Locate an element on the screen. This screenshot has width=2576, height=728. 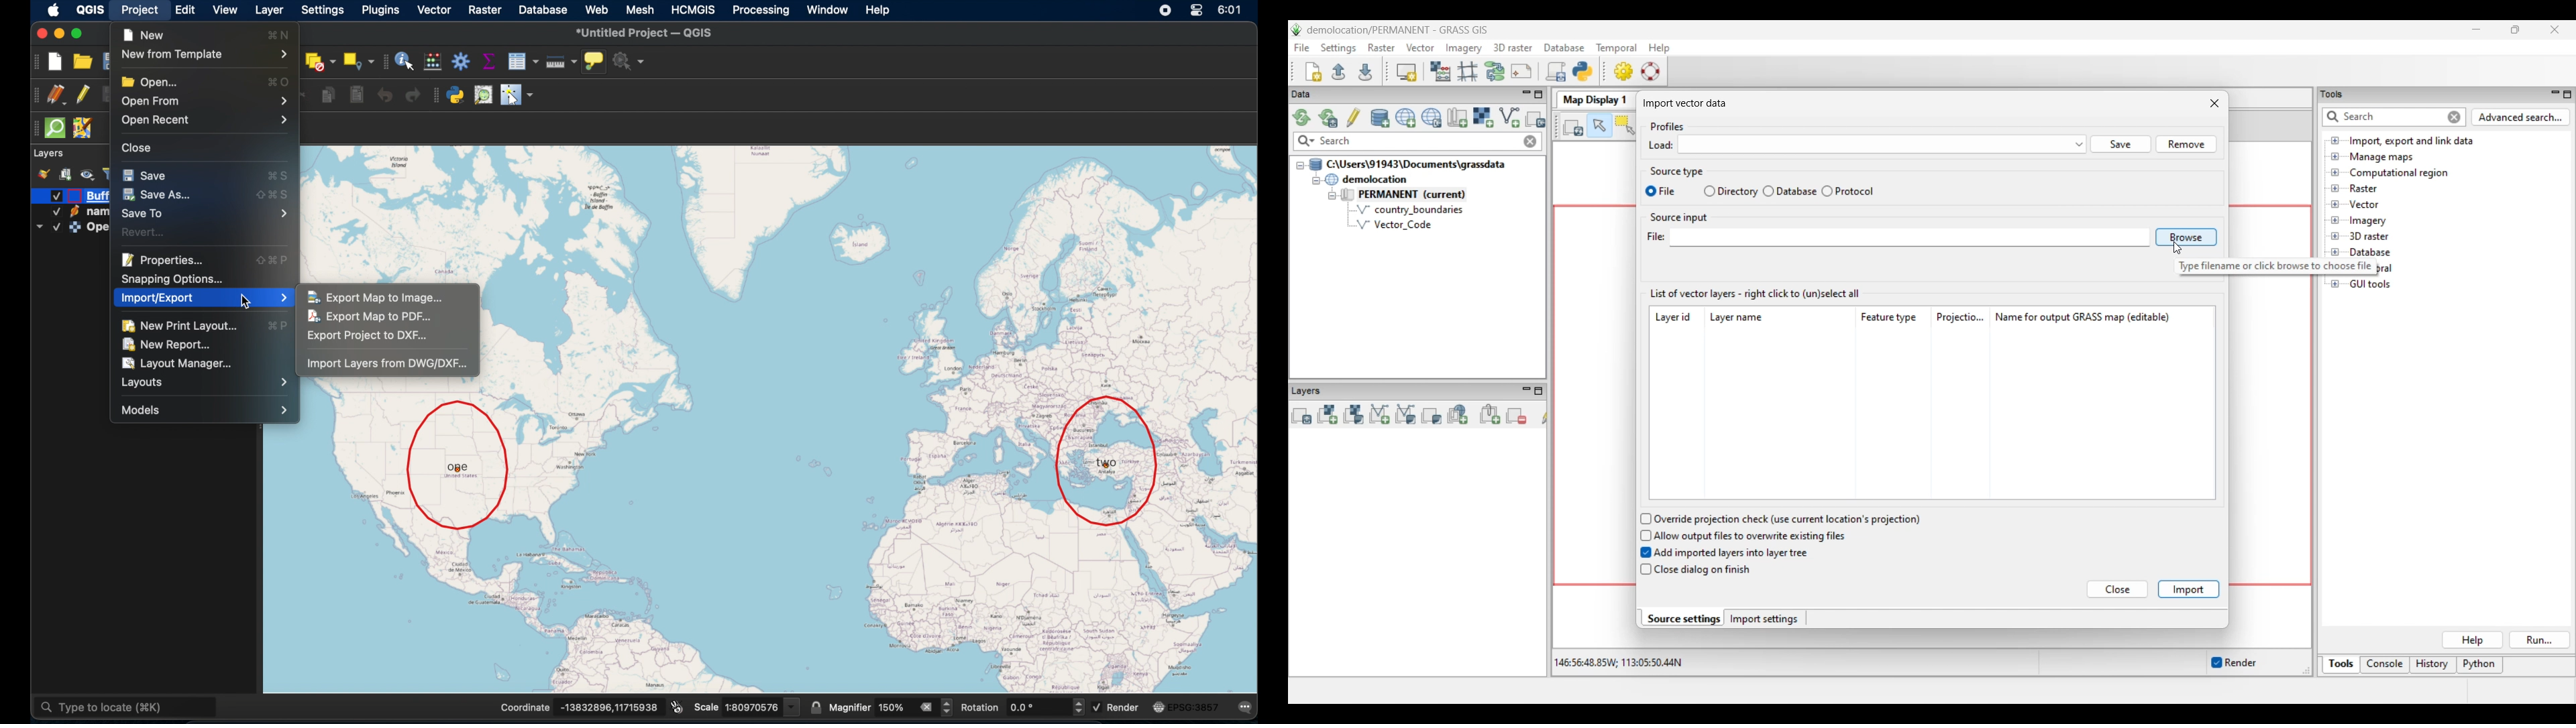
Checked checkbox is located at coordinates (56, 196).